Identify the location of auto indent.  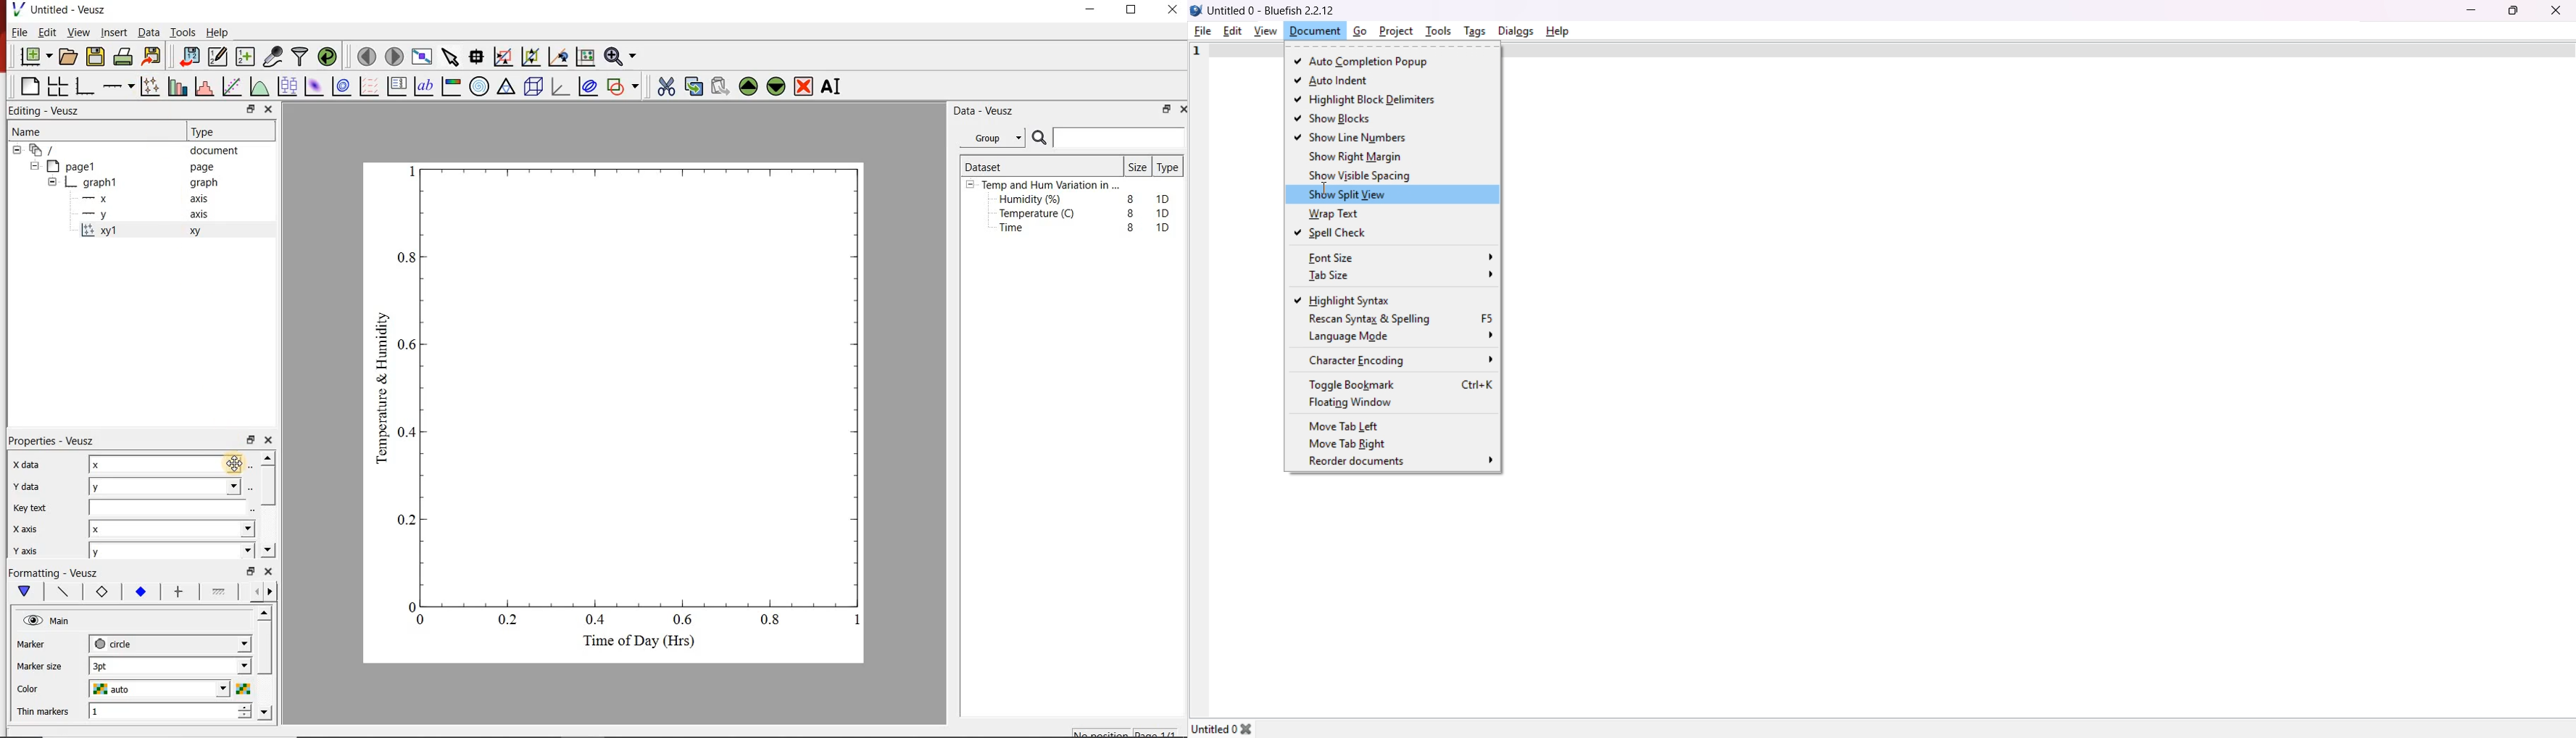
(1332, 80).